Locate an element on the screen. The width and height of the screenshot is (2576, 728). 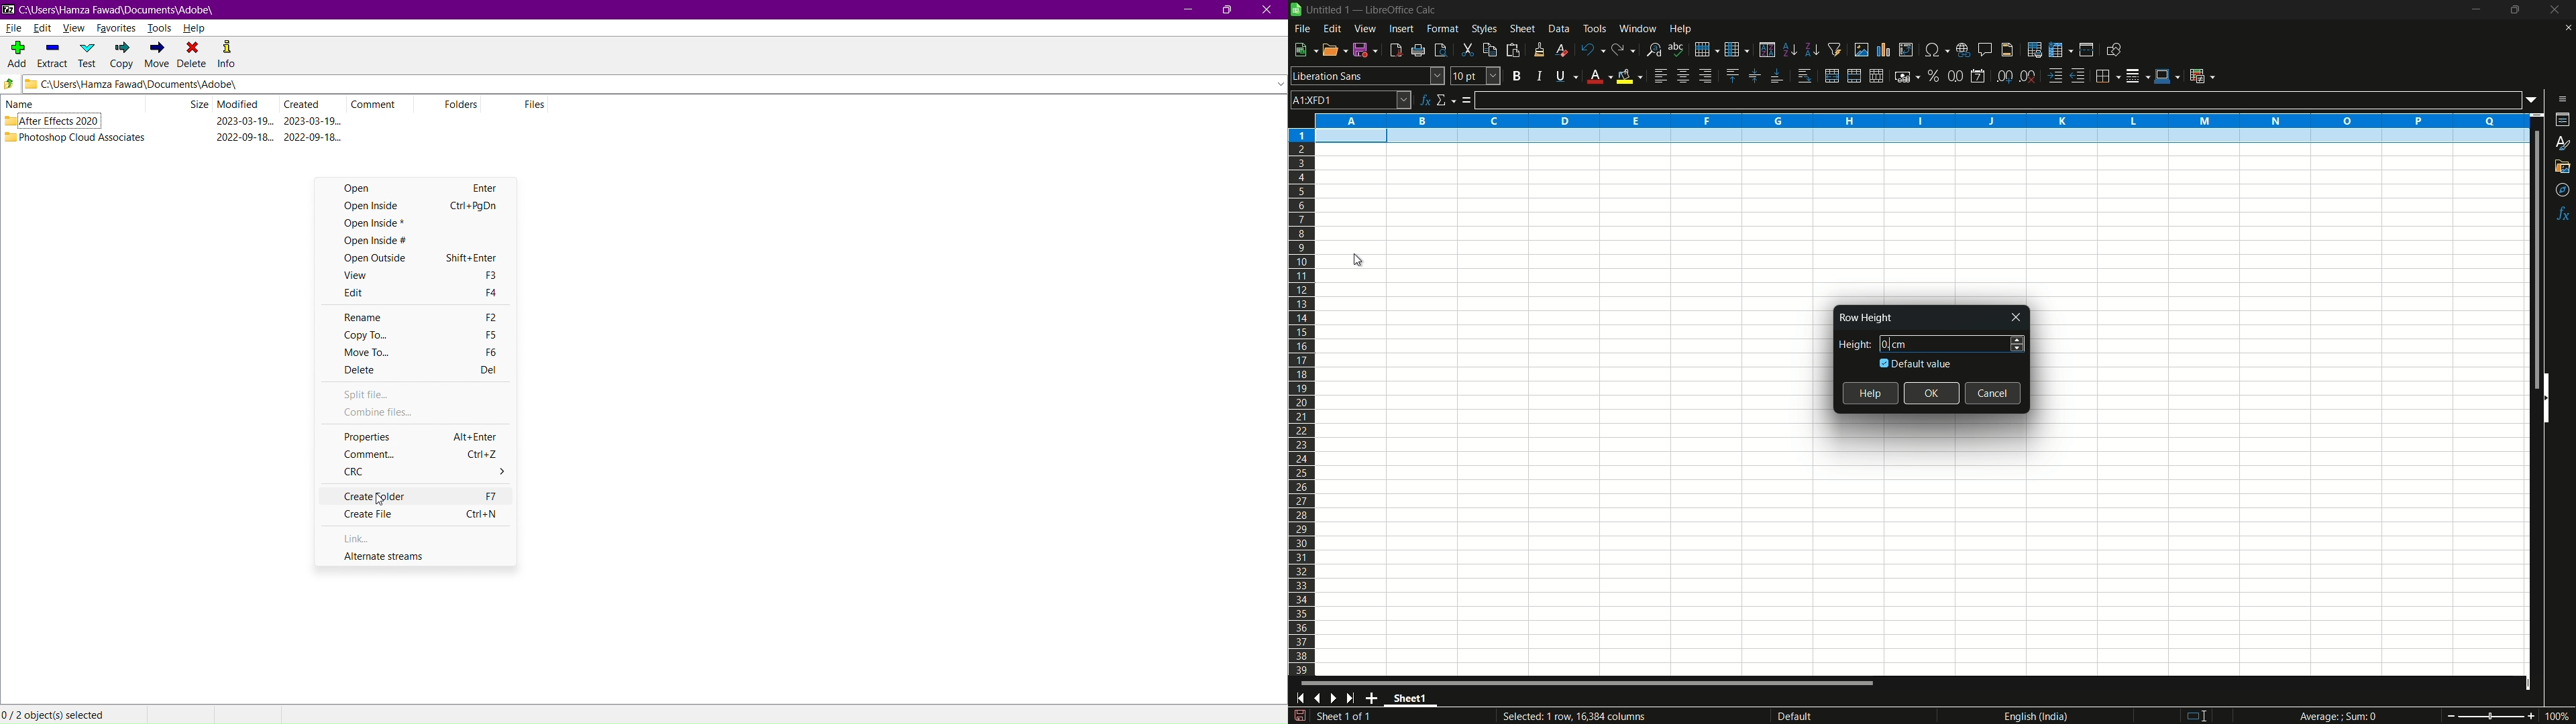
insert chart is located at coordinates (1884, 49).